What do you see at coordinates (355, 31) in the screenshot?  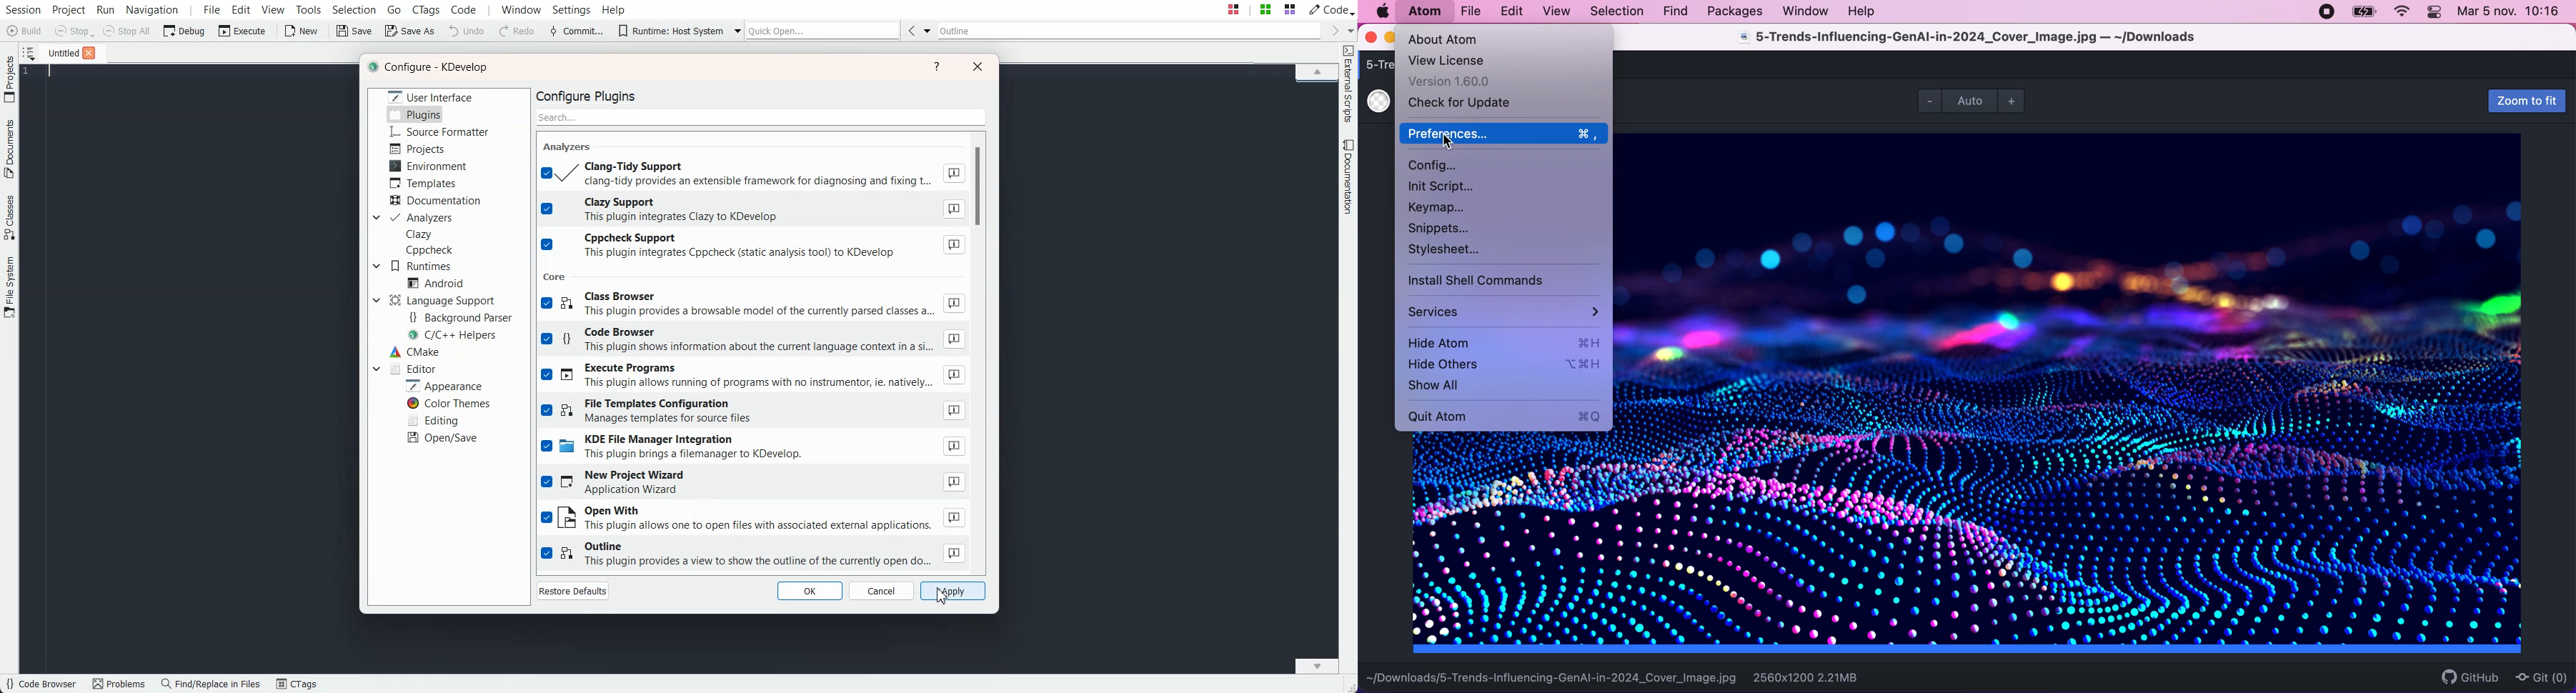 I see `Save` at bounding box center [355, 31].